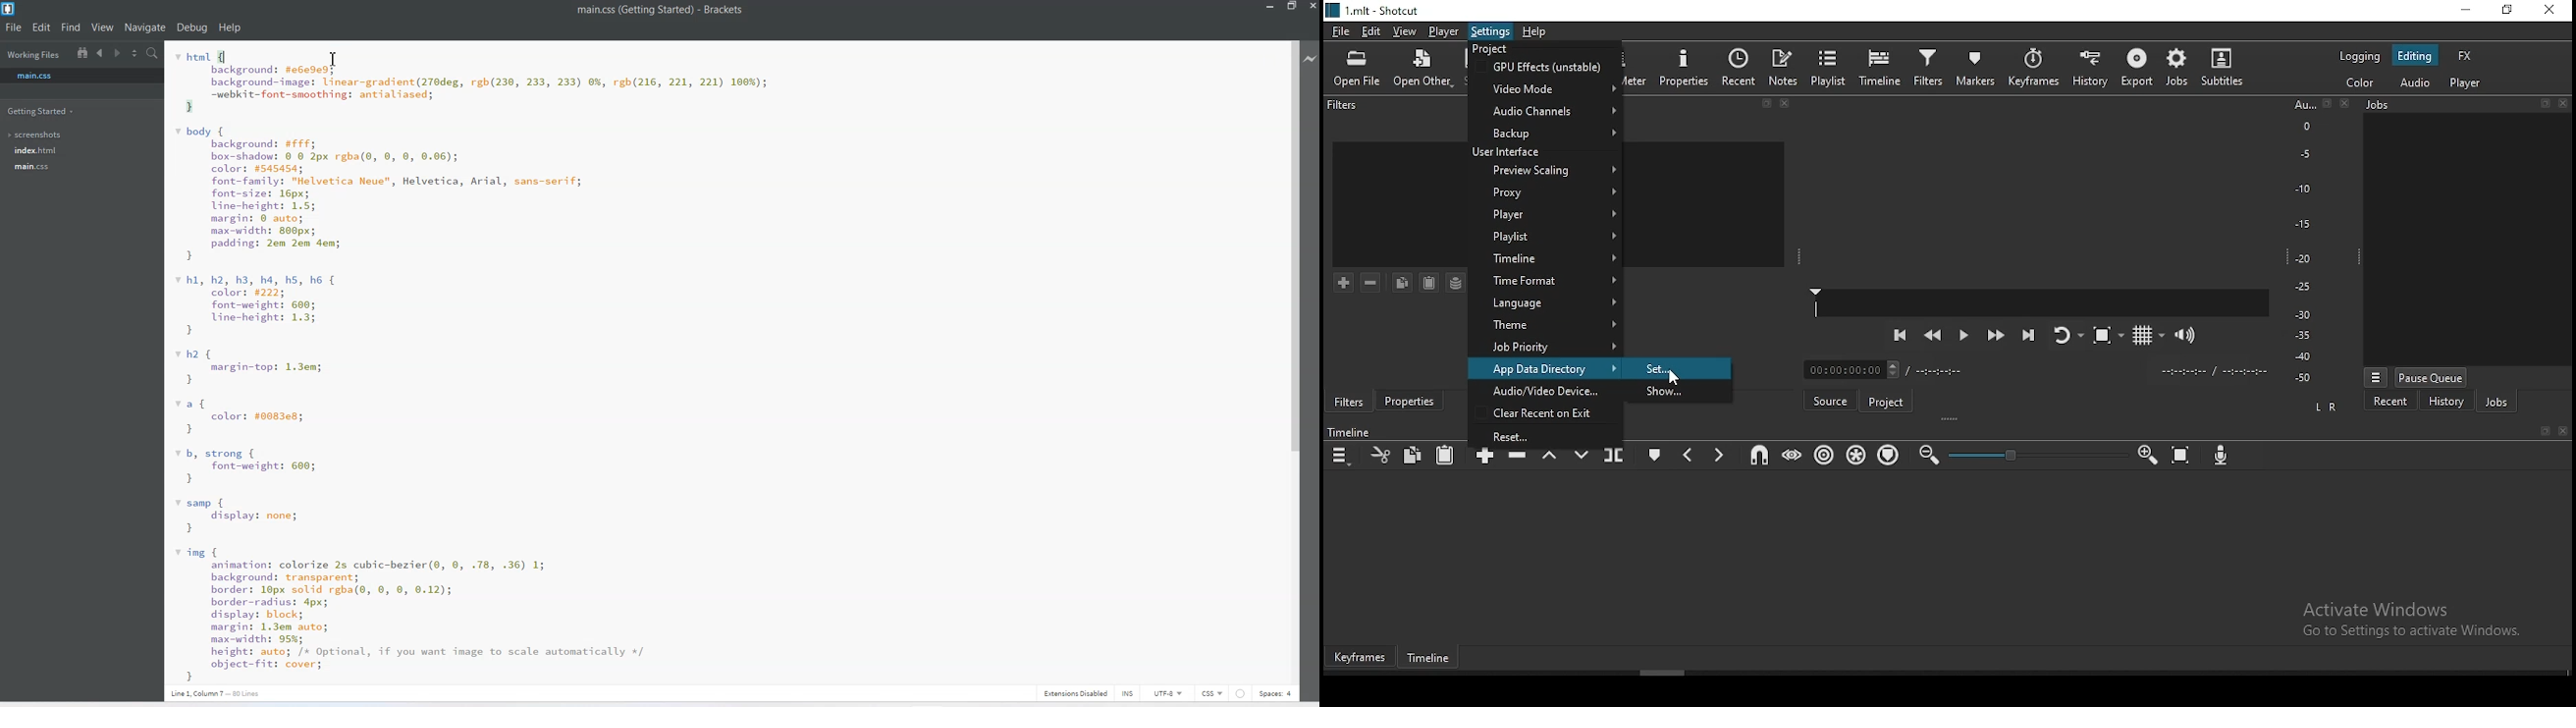 The width and height of the screenshot is (2576, 728). I want to click on Show in the file tree, so click(83, 52).